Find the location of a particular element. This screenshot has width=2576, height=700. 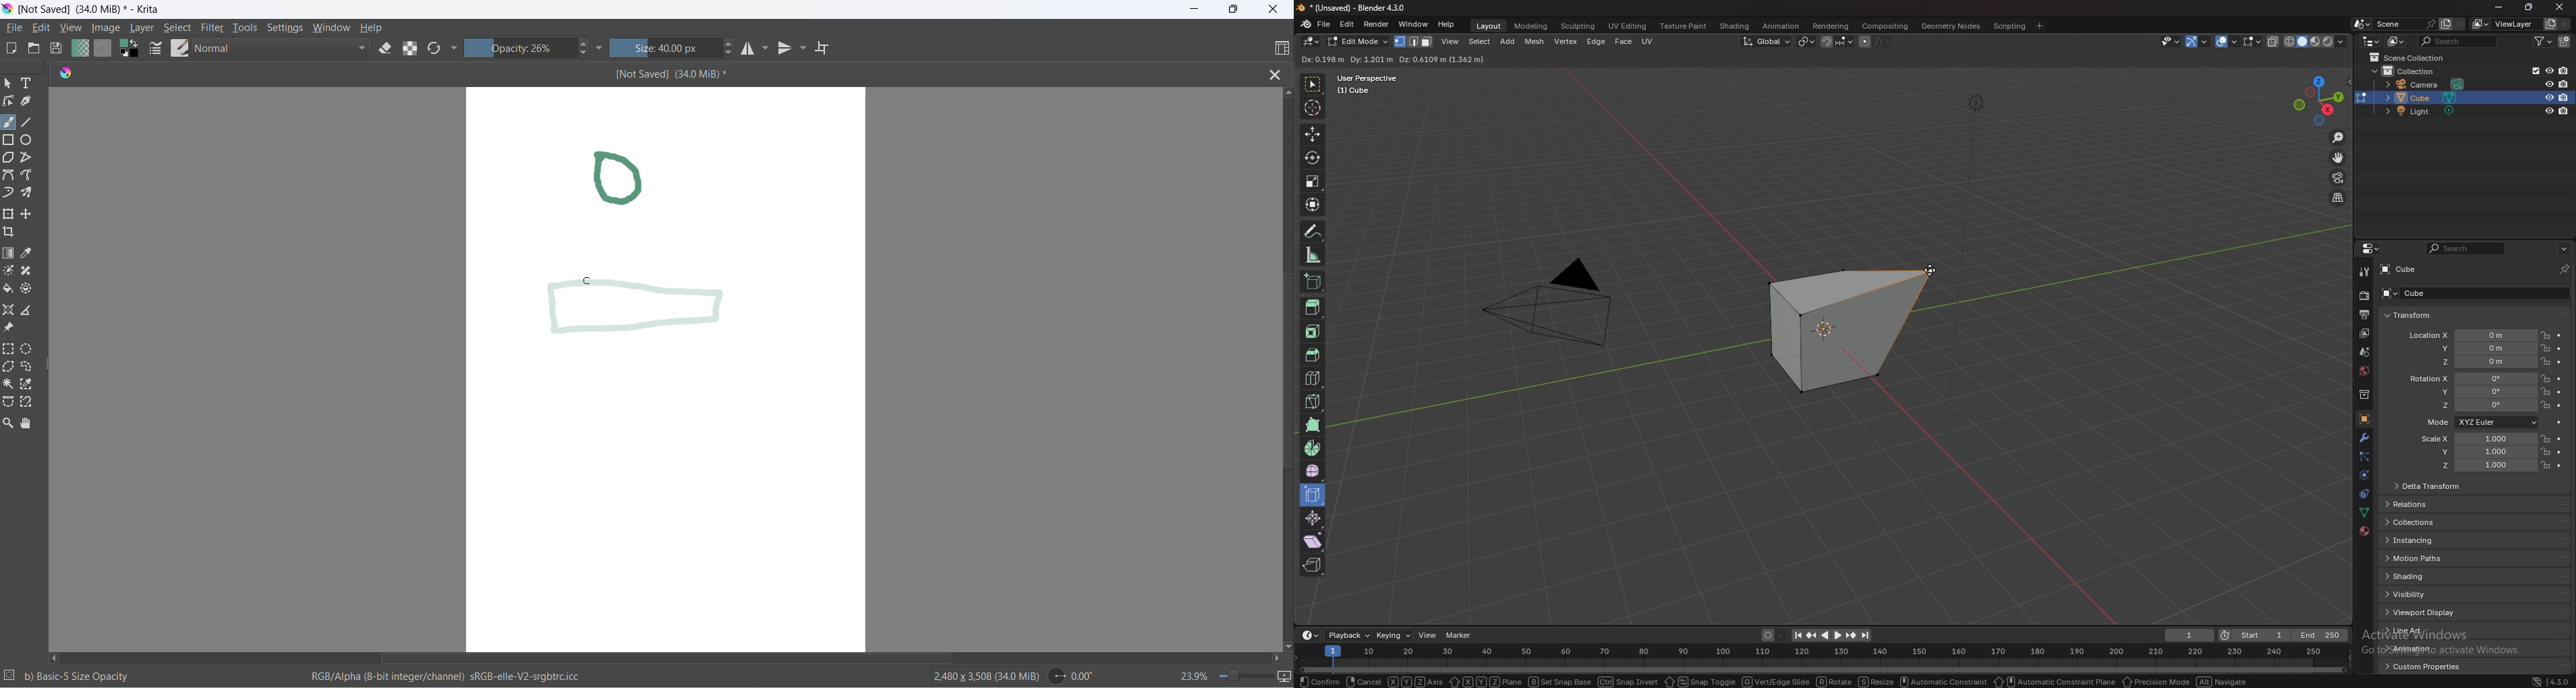

select is located at coordinates (179, 28).